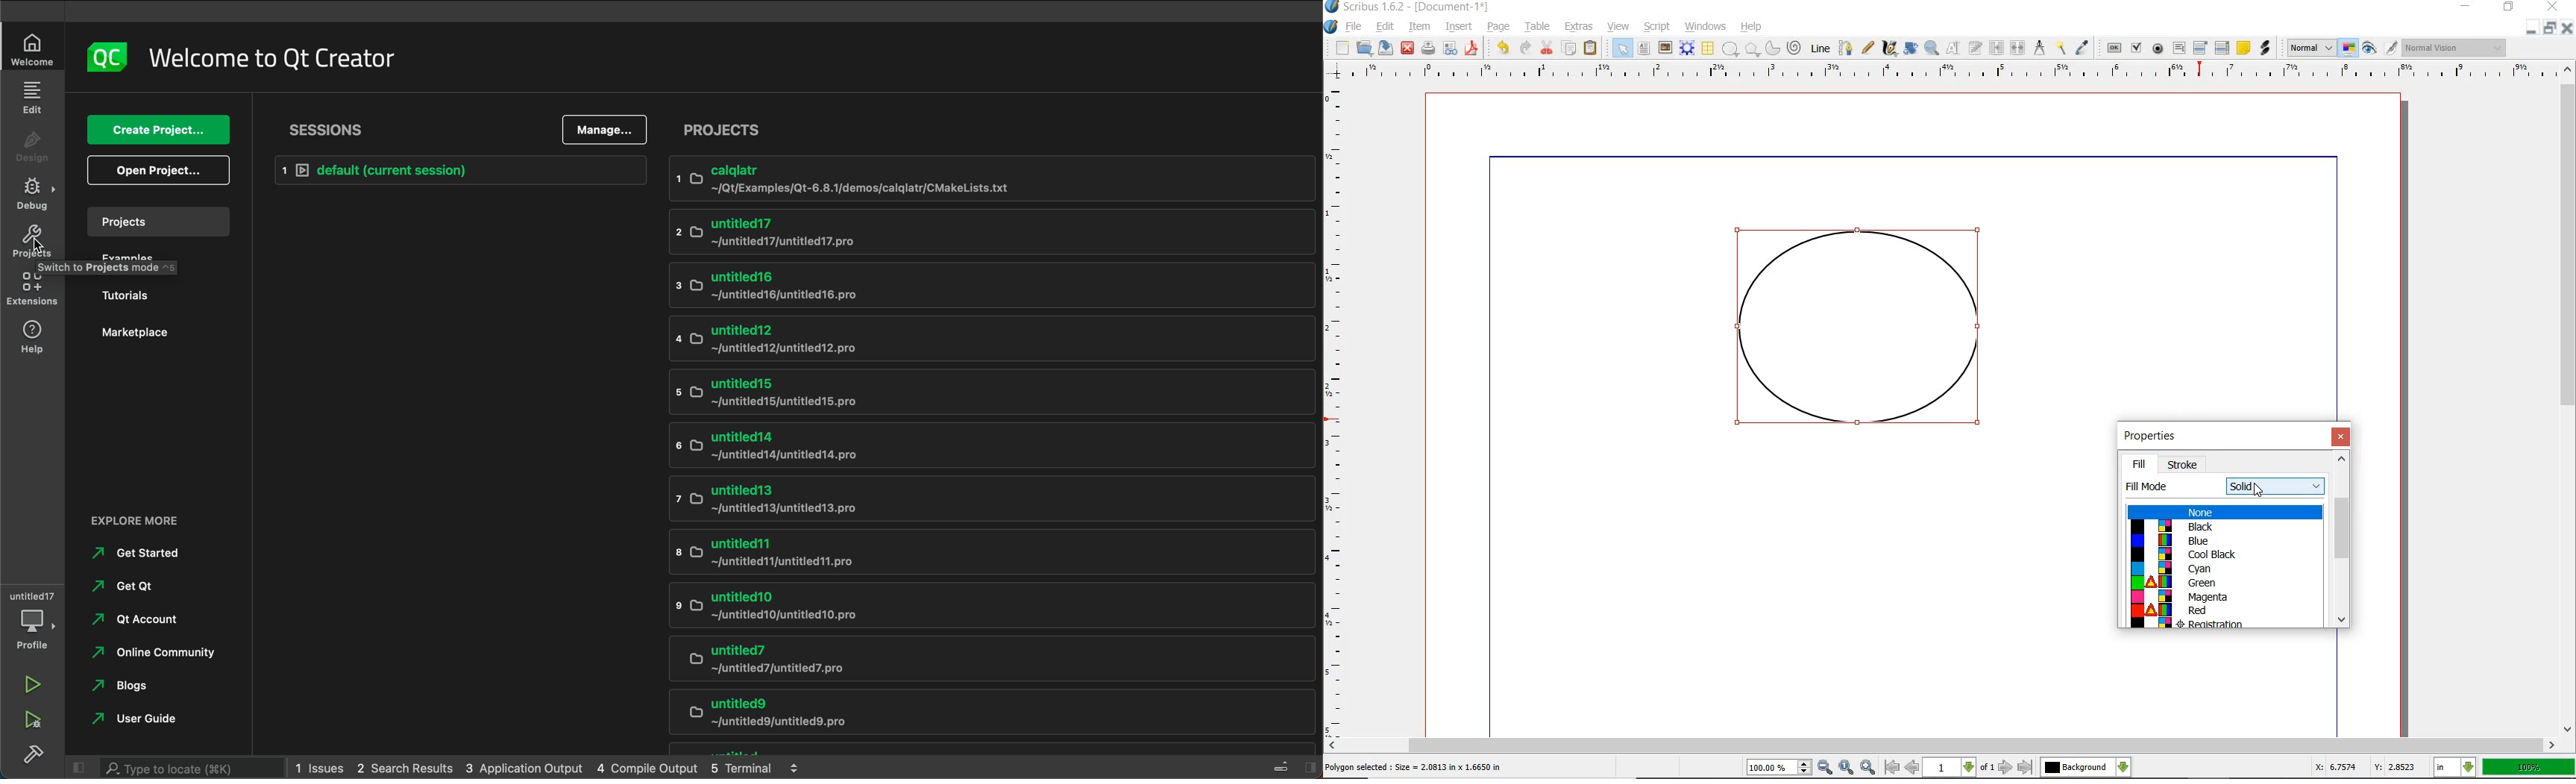 This screenshot has width=2576, height=784. What do you see at coordinates (1780, 769) in the screenshot?
I see `zoom ` at bounding box center [1780, 769].